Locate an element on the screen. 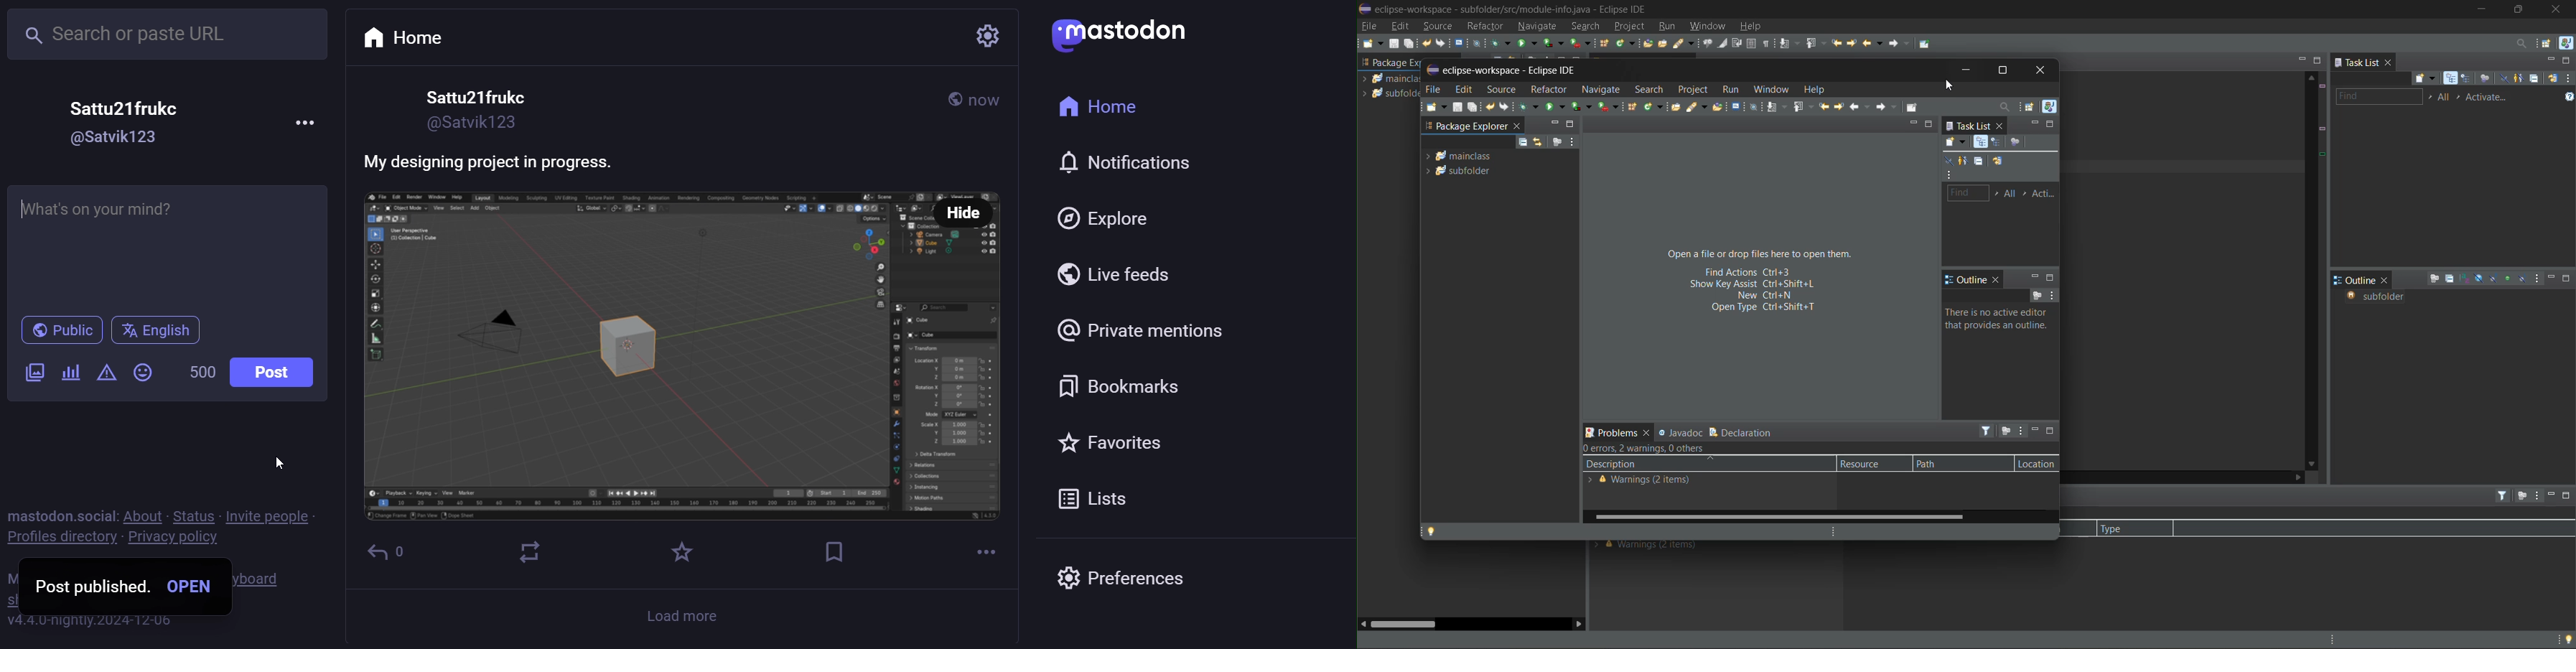 The image size is (2576, 672). activate is located at coordinates (2495, 97).